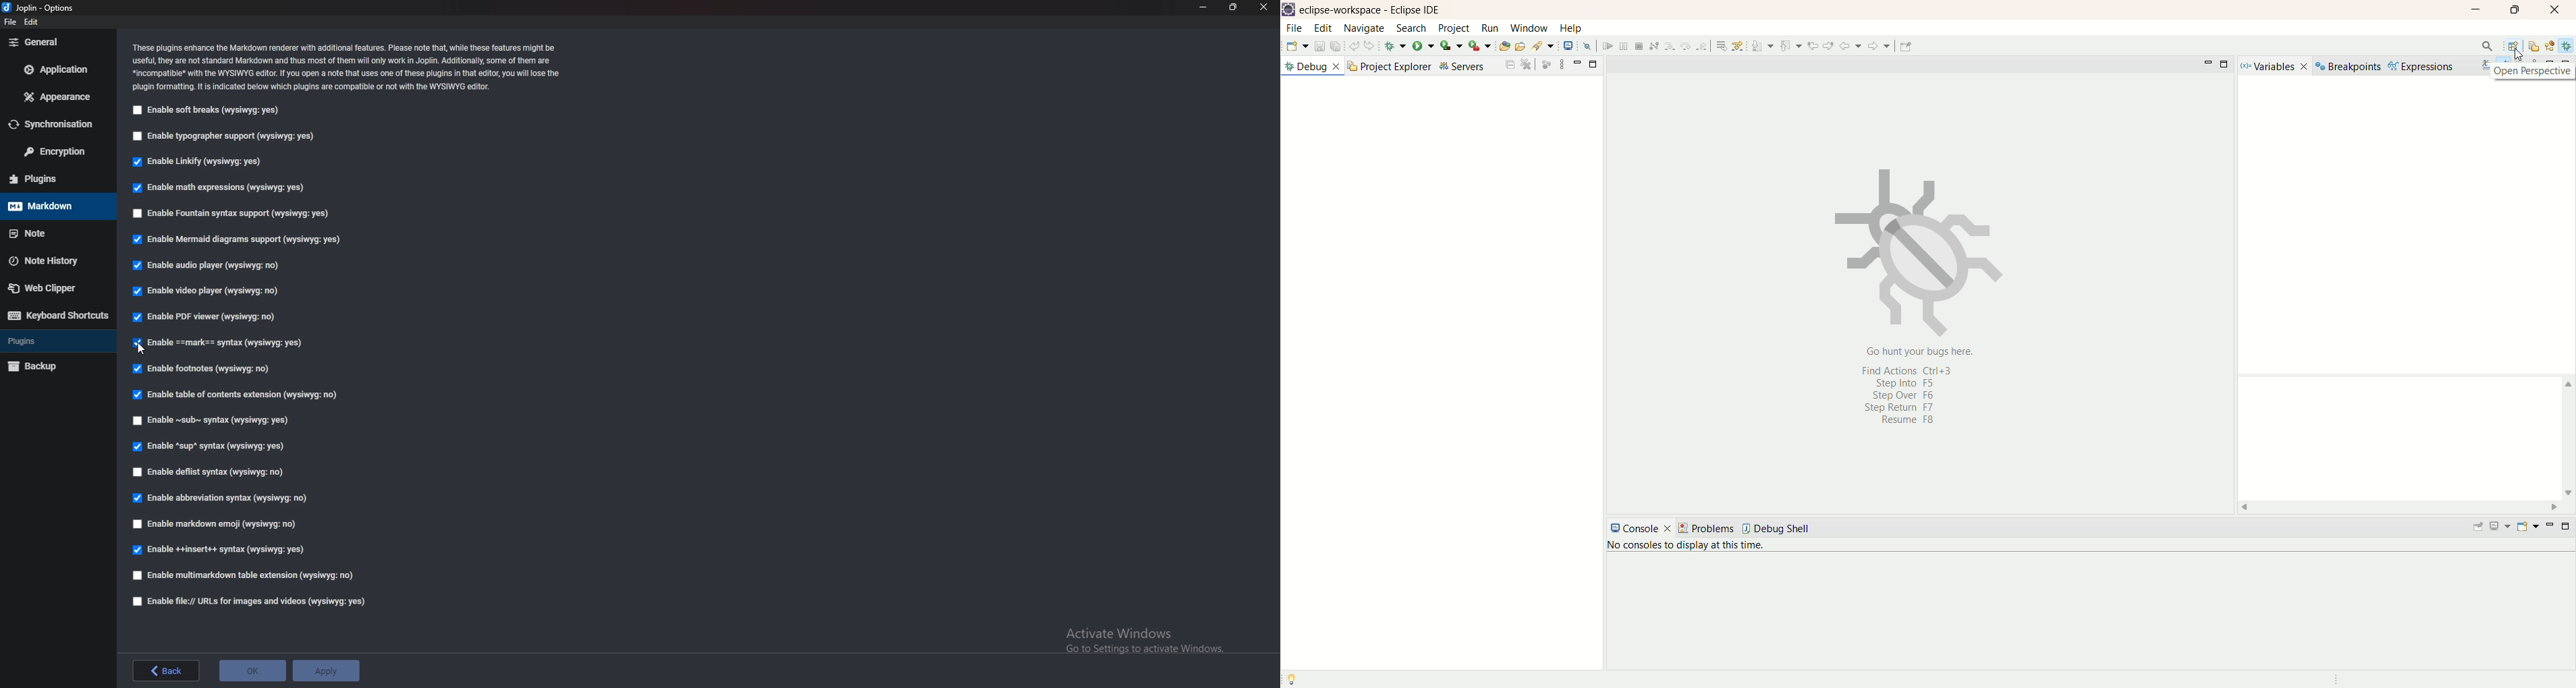 The image size is (2576, 700). What do you see at coordinates (208, 111) in the screenshot?
I see `enable soft breaks` at bounding box center [208, 111].